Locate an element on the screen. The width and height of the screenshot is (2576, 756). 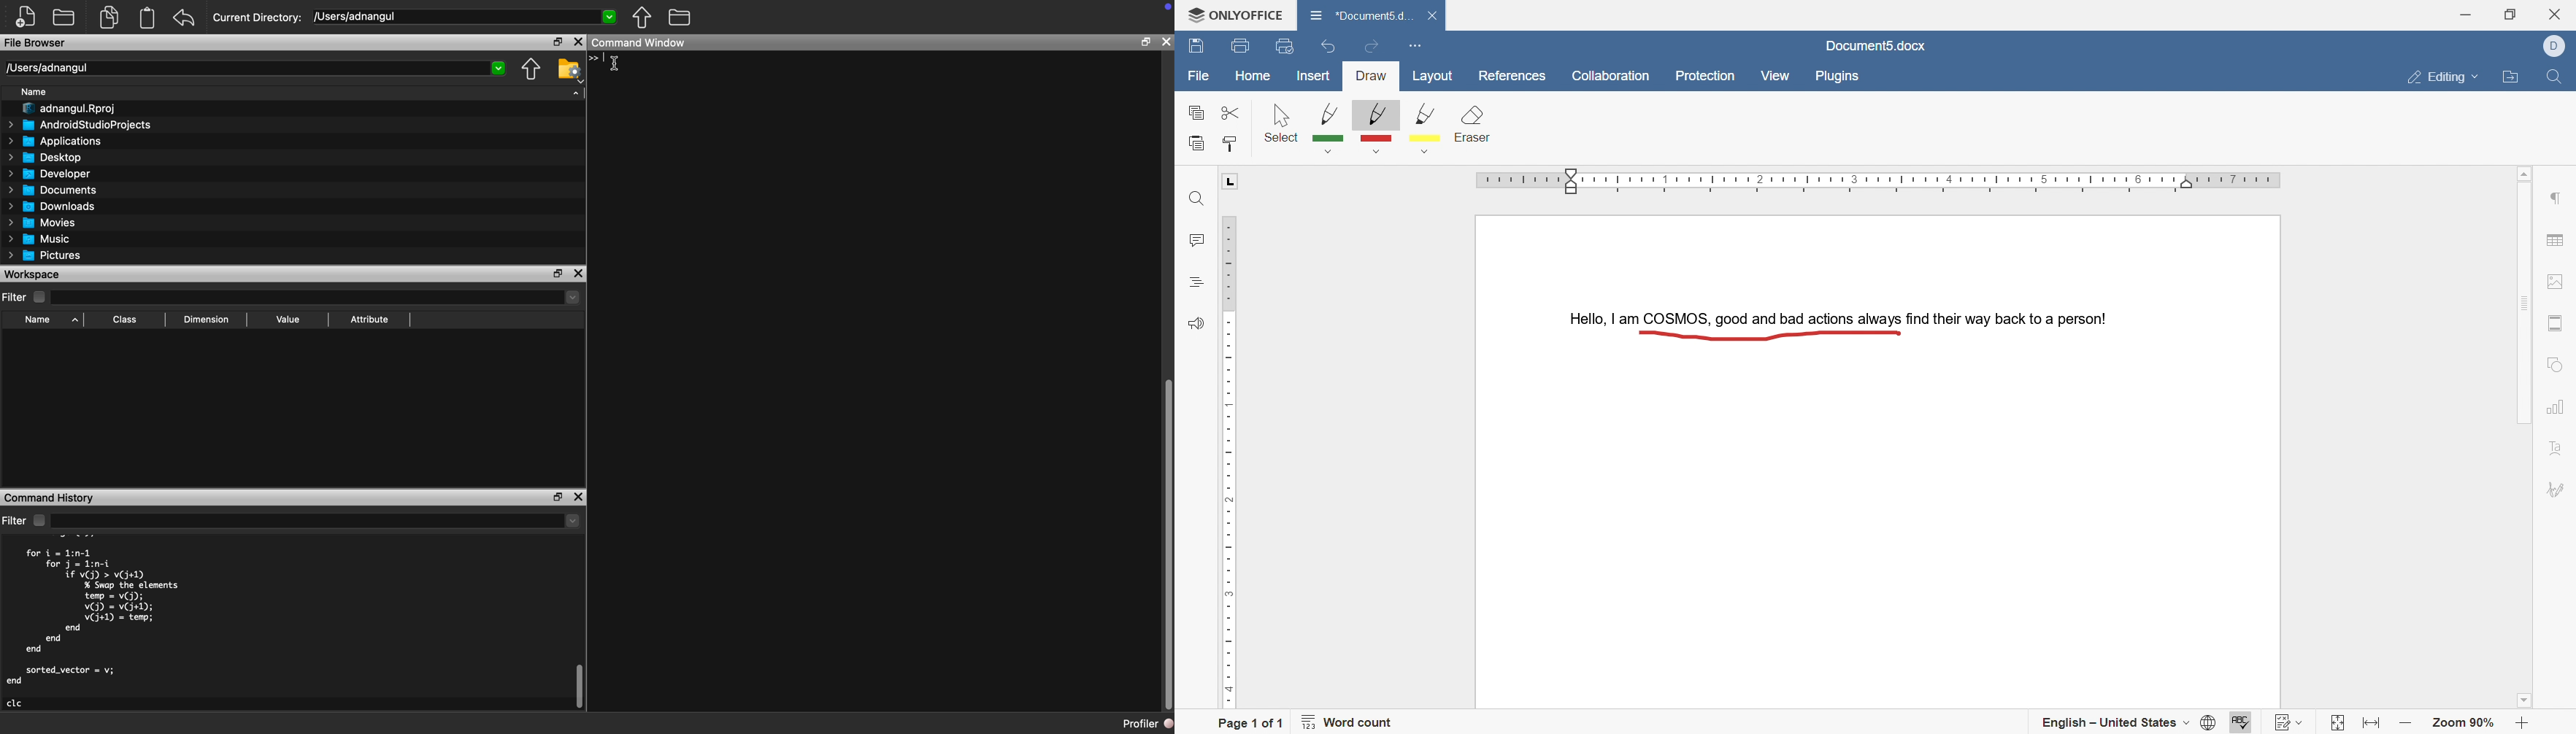
Drawn Line is located at coordinates (1766, 334).